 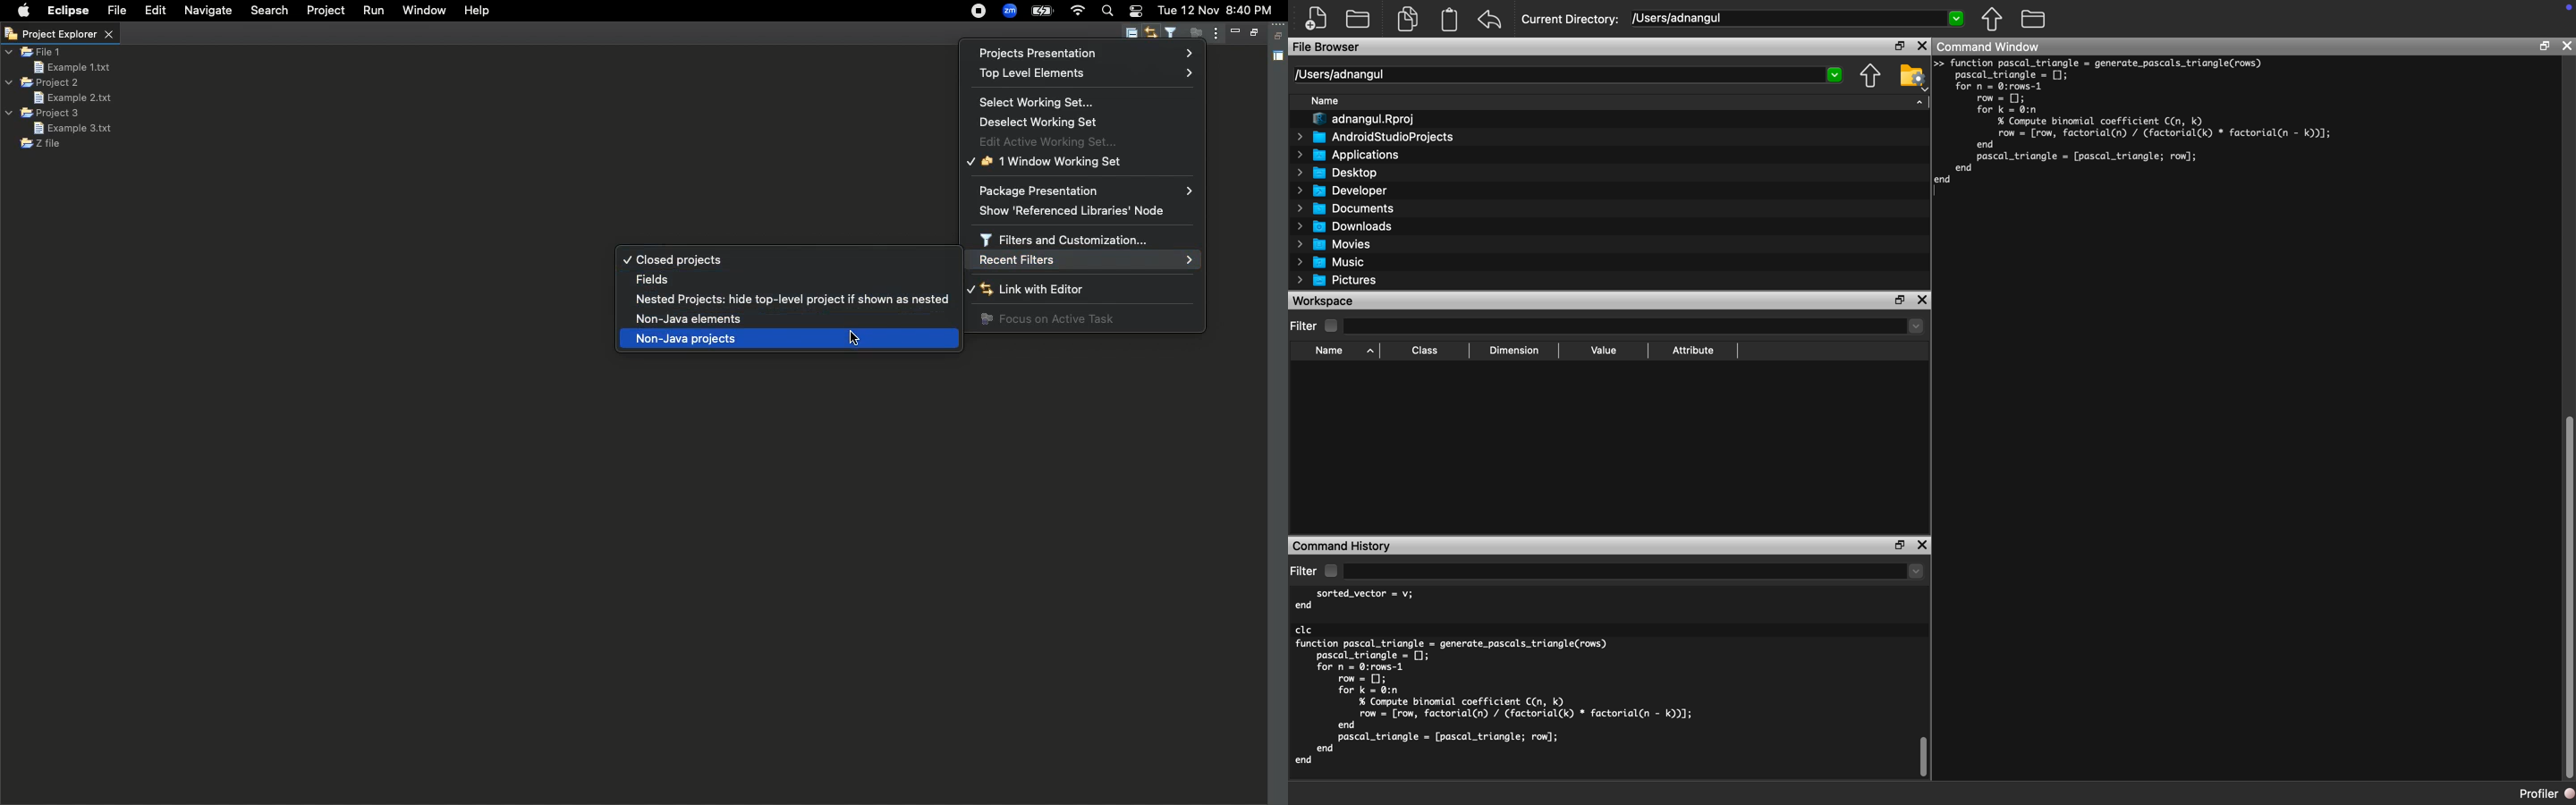 What do you see at coordinates (1330, 47) in the screenshot?
I see `File Browser` at bounding box center [1330, 47].